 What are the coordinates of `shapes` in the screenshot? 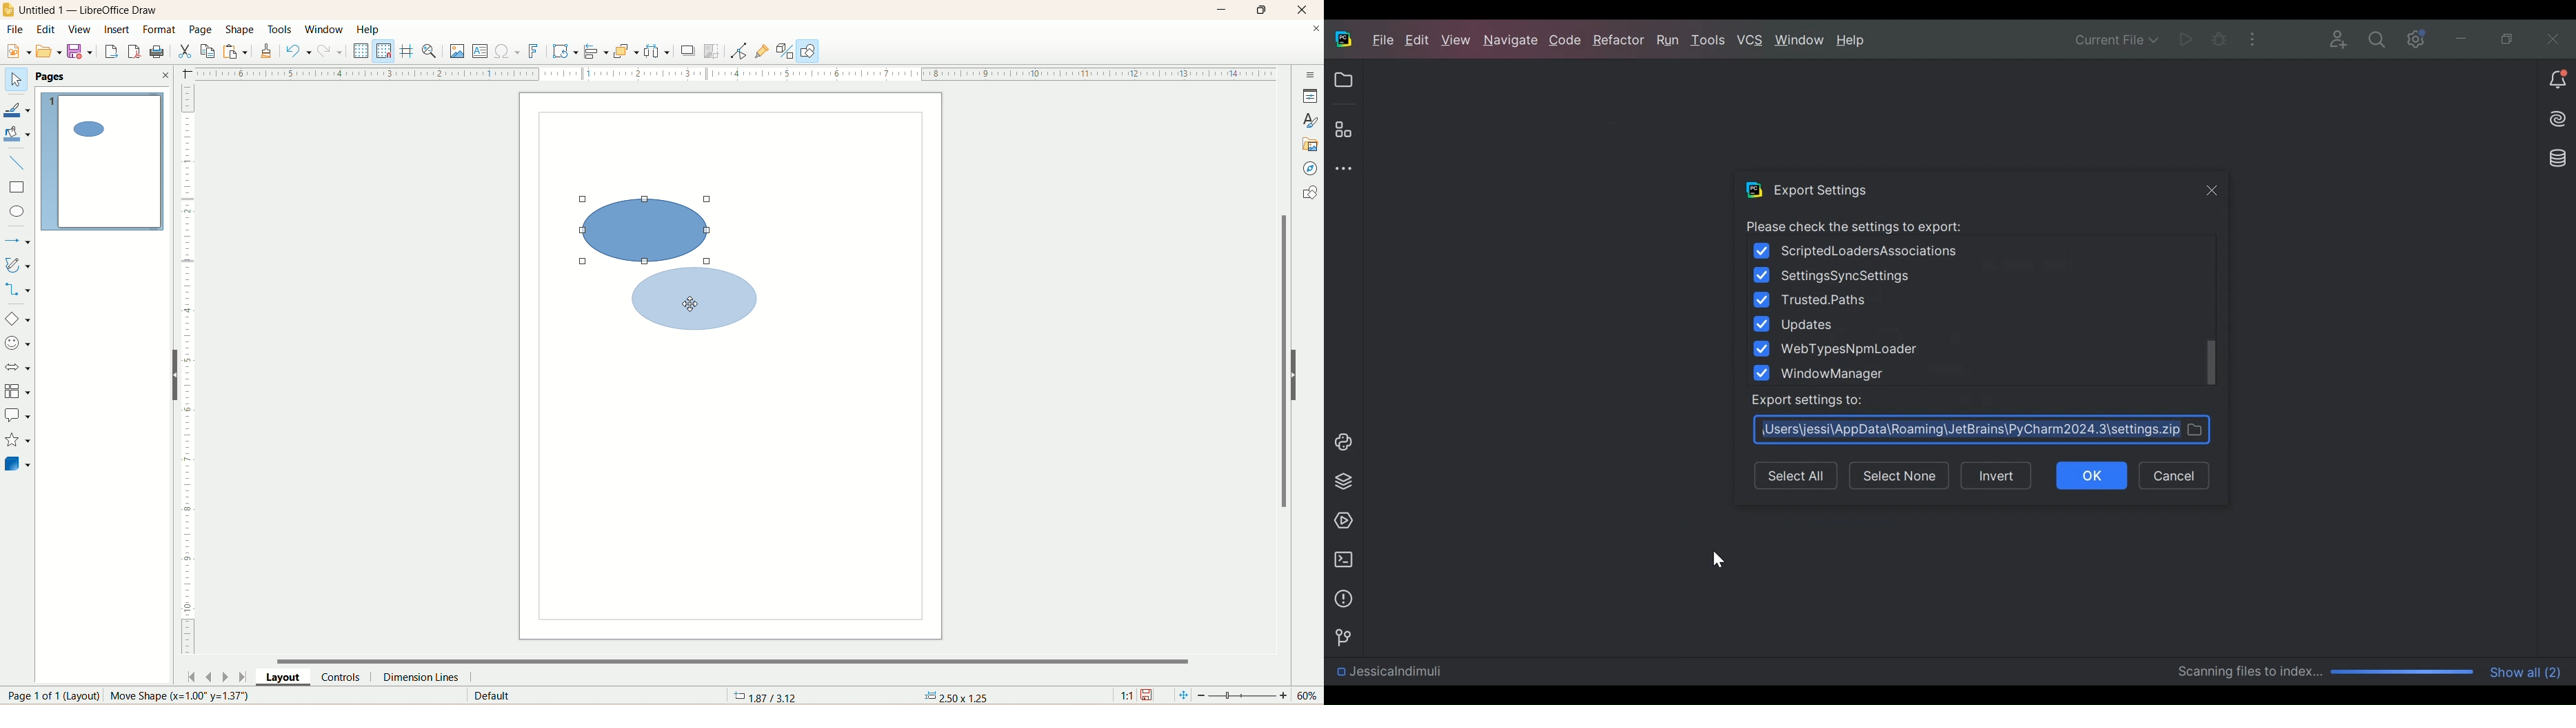 It's located at (1308, 192).